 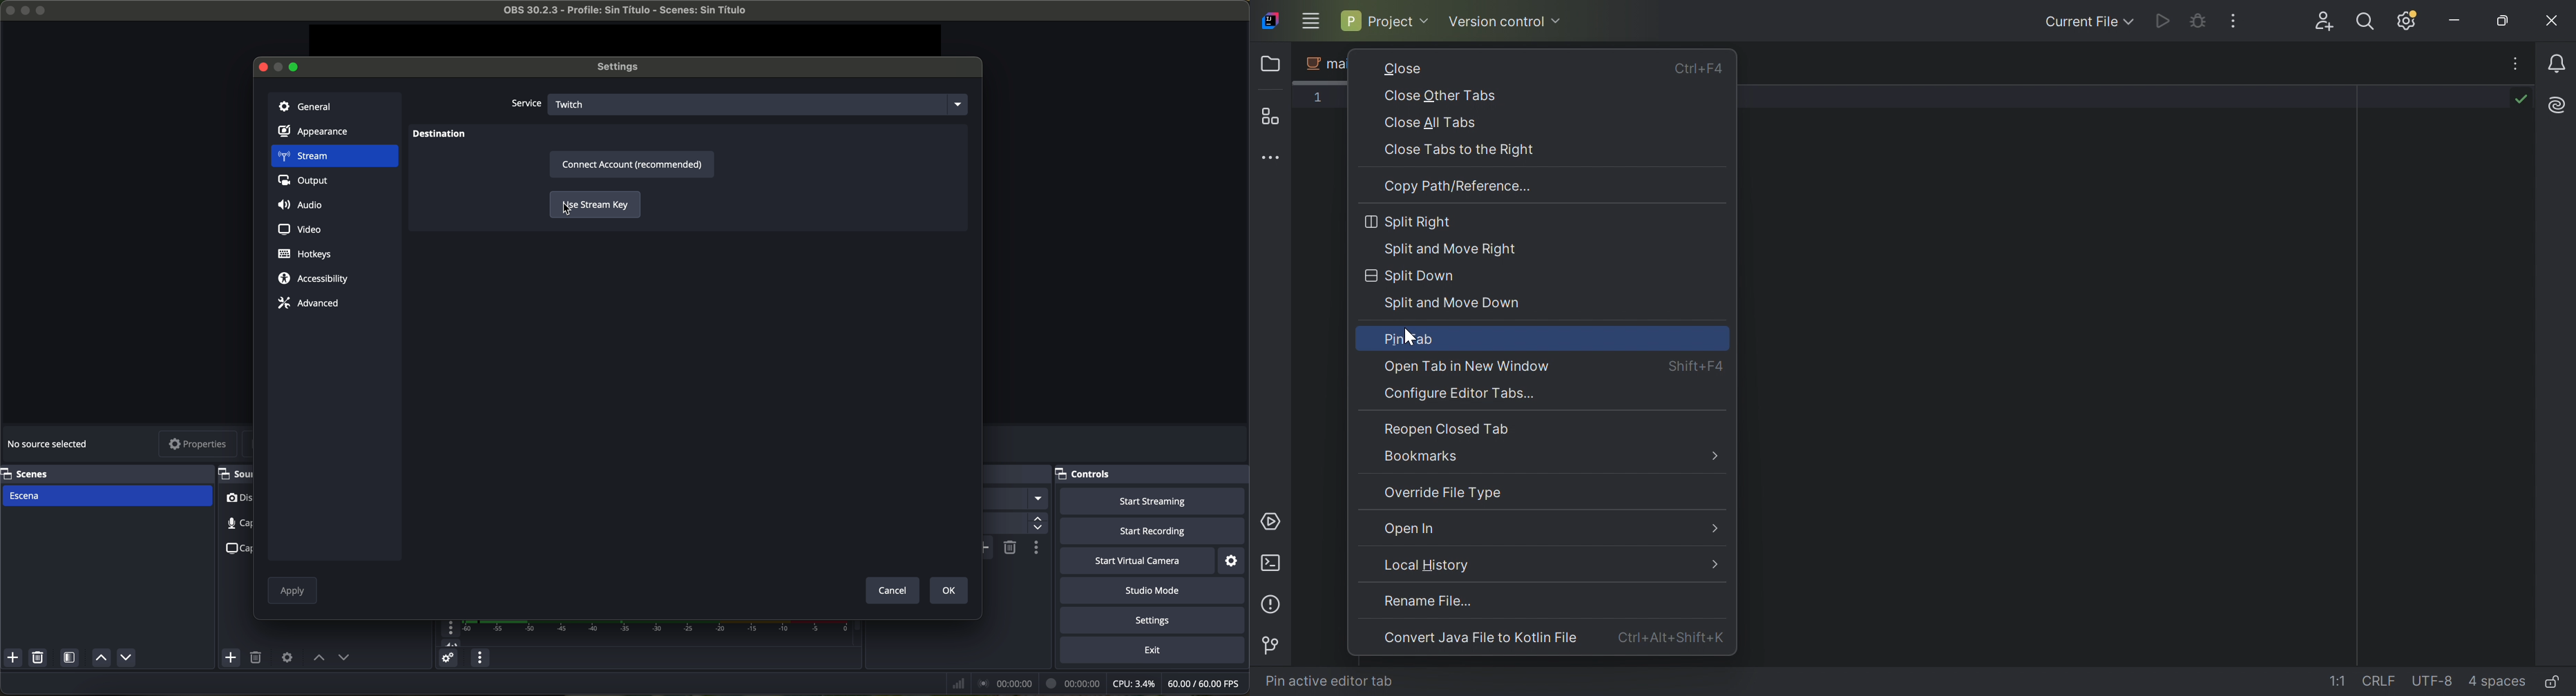 What do you see at coordinates (1410, 336) in the screenshot?
I see `cursor` at bounding box center [1410, 336].